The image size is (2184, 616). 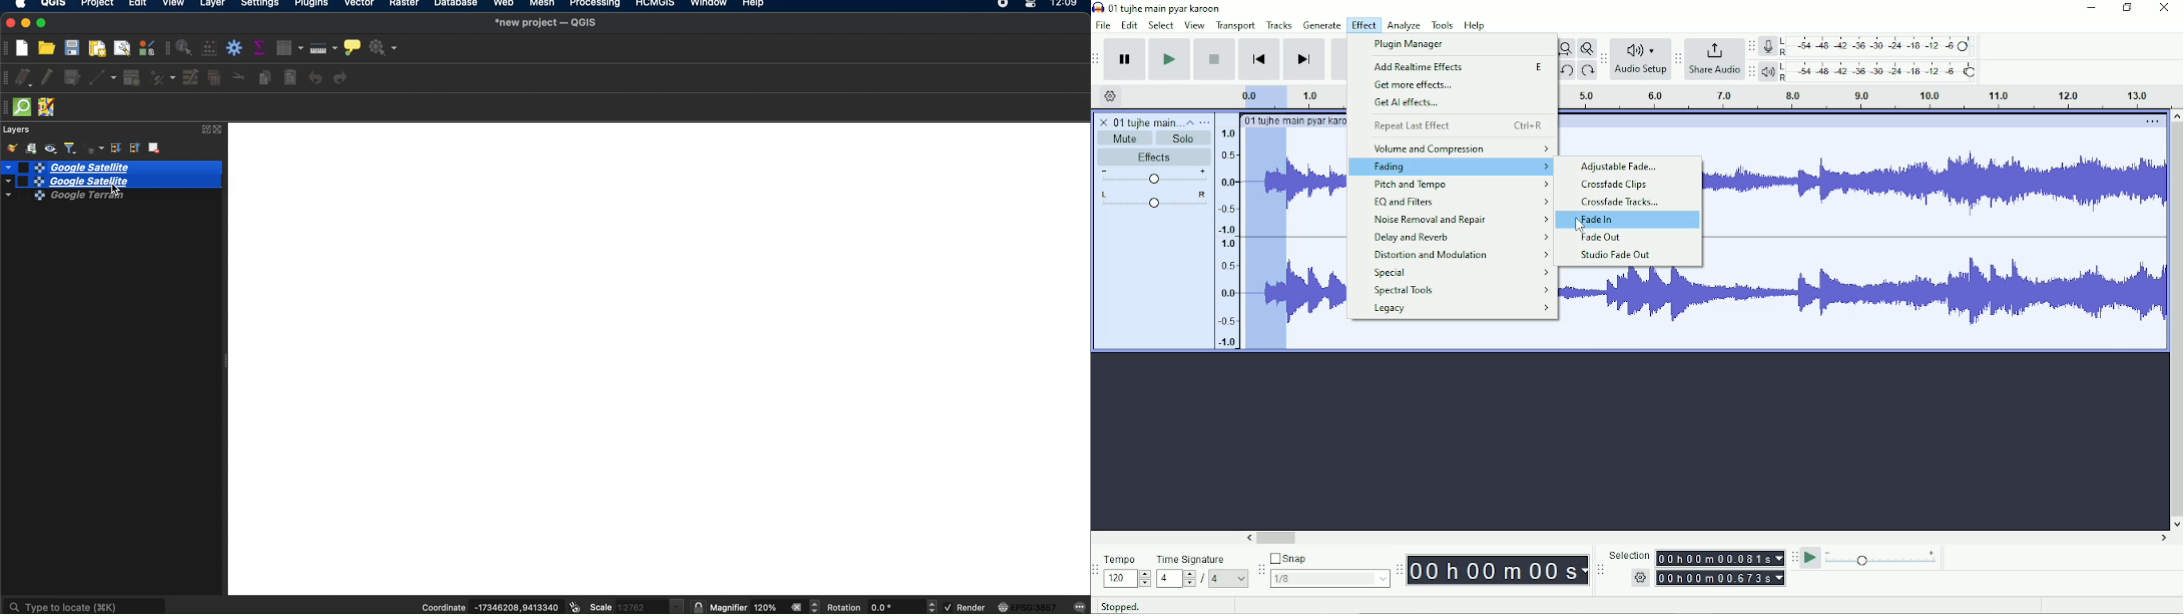 What do you see at coordinates (541, 5) in the screenshot?
I see `mesh` at bounding box center [541, 5].